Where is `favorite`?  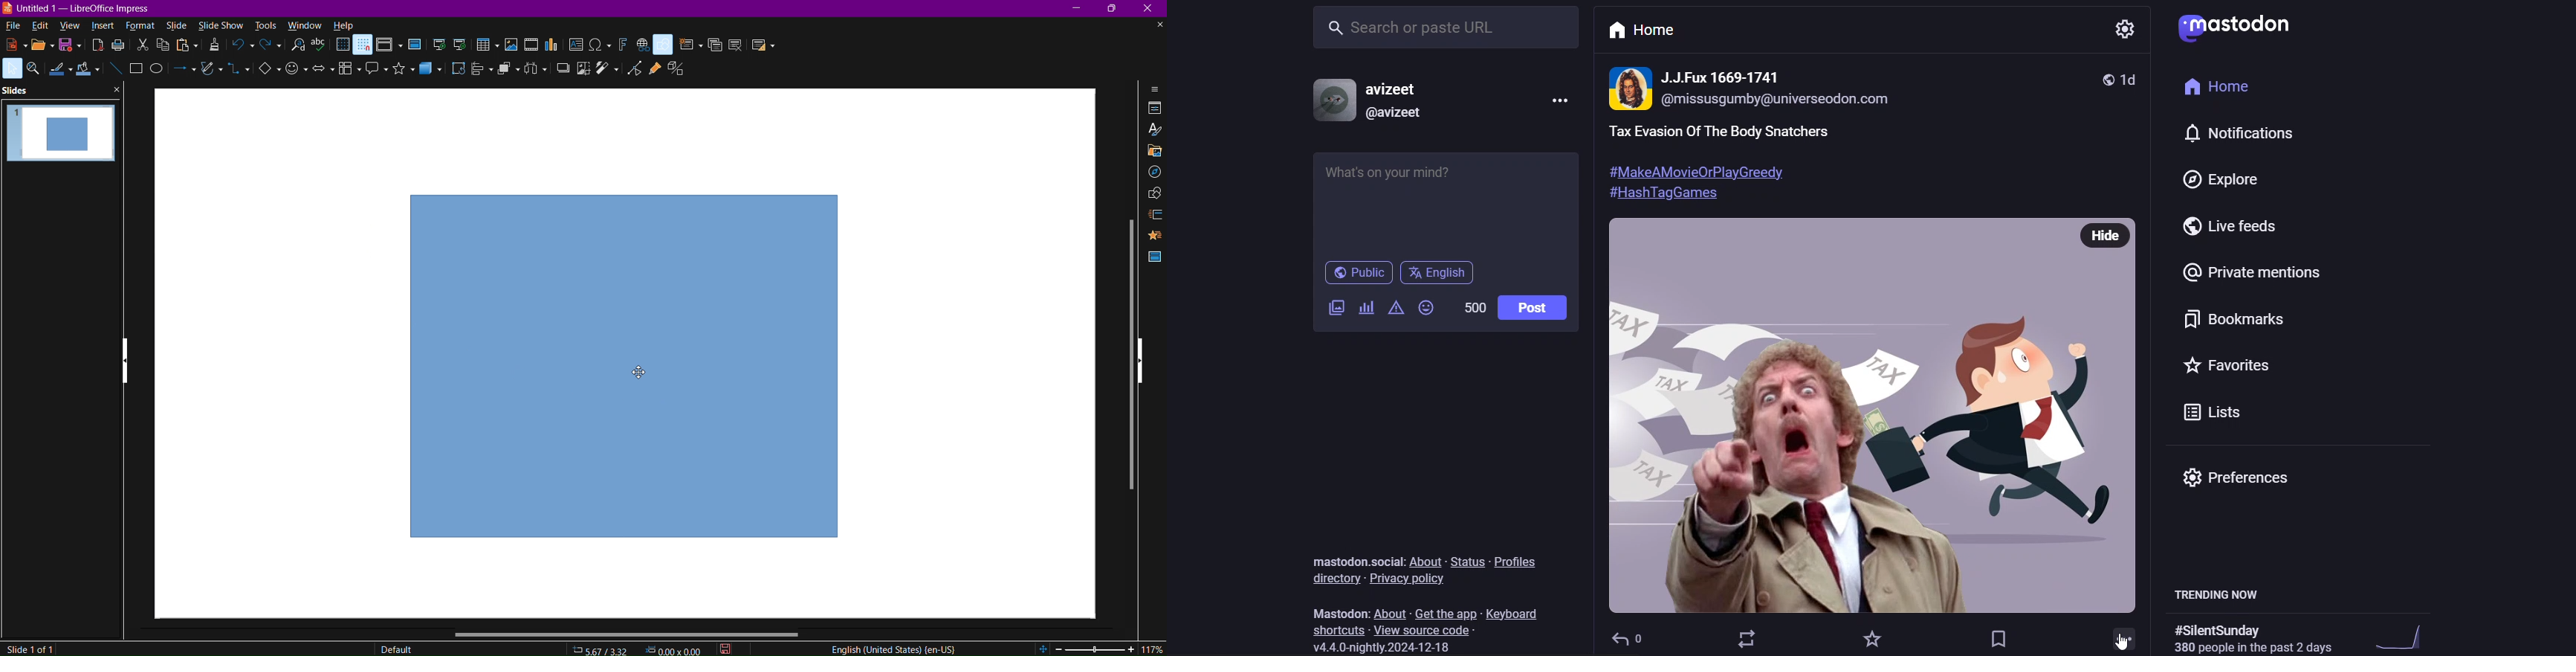
favorite is located at coordinates (1868, 637).